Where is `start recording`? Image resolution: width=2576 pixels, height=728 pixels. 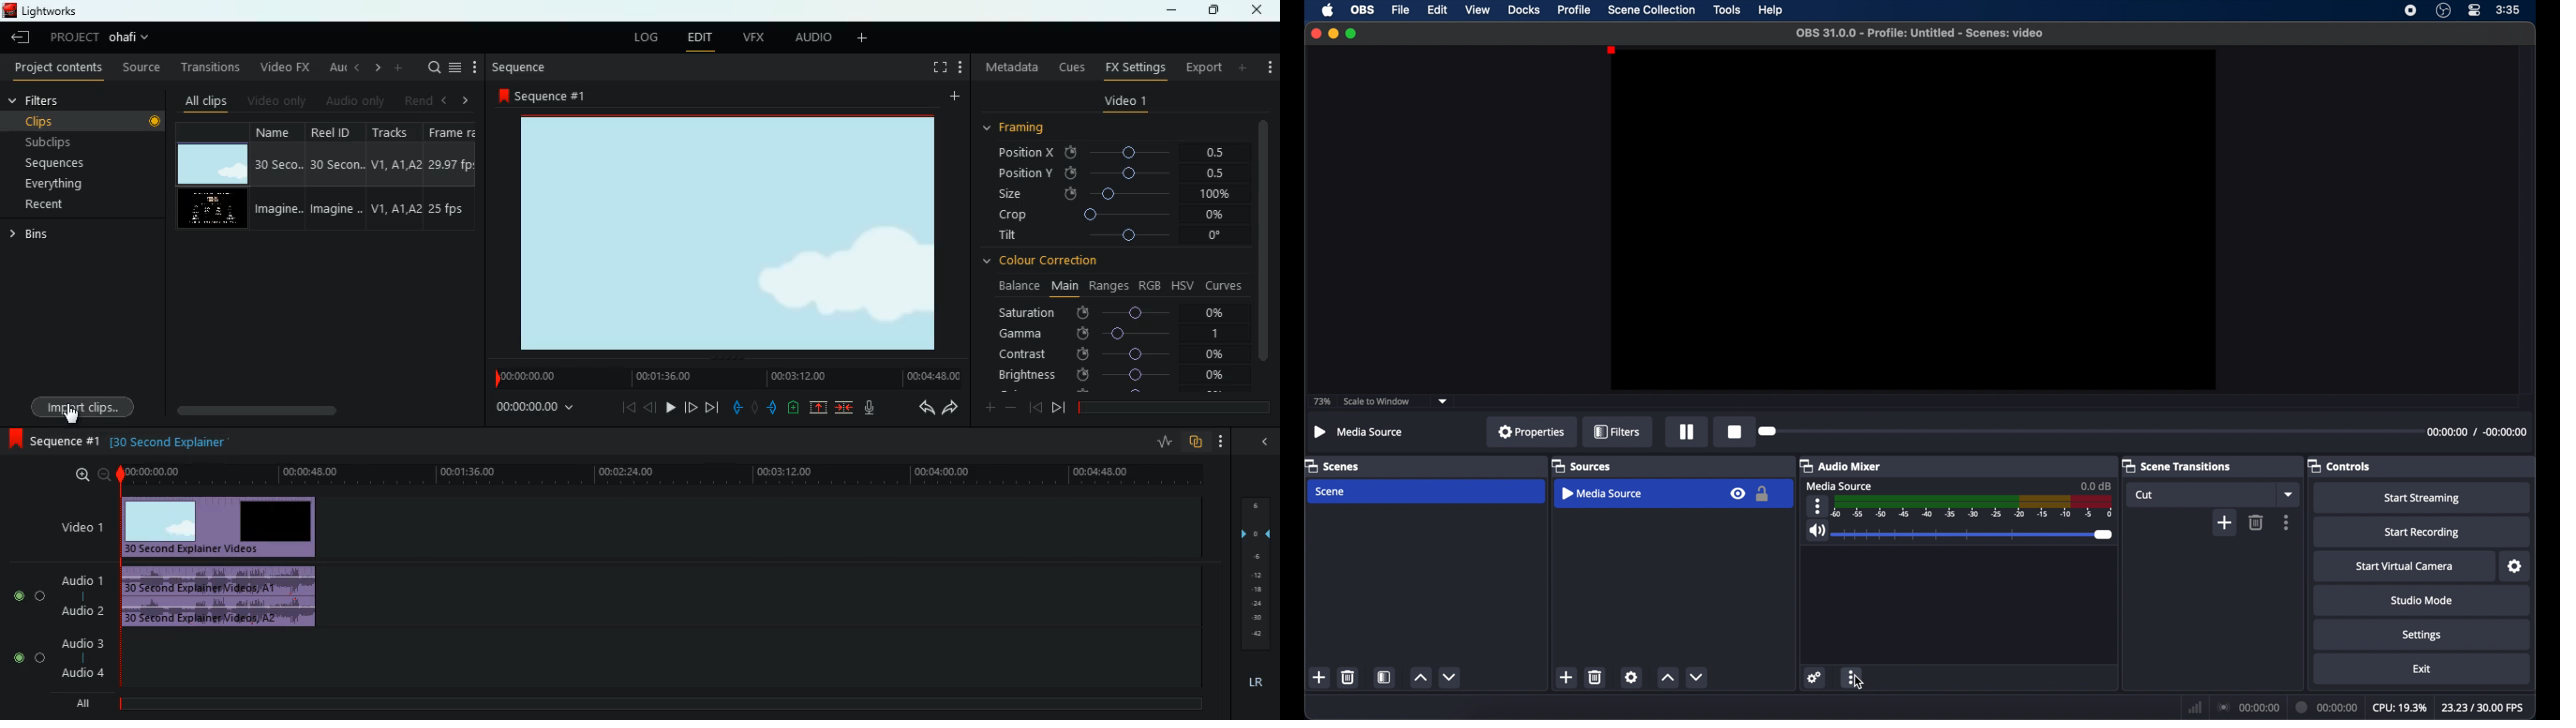 start recording is located at coordinates (2423, 534).